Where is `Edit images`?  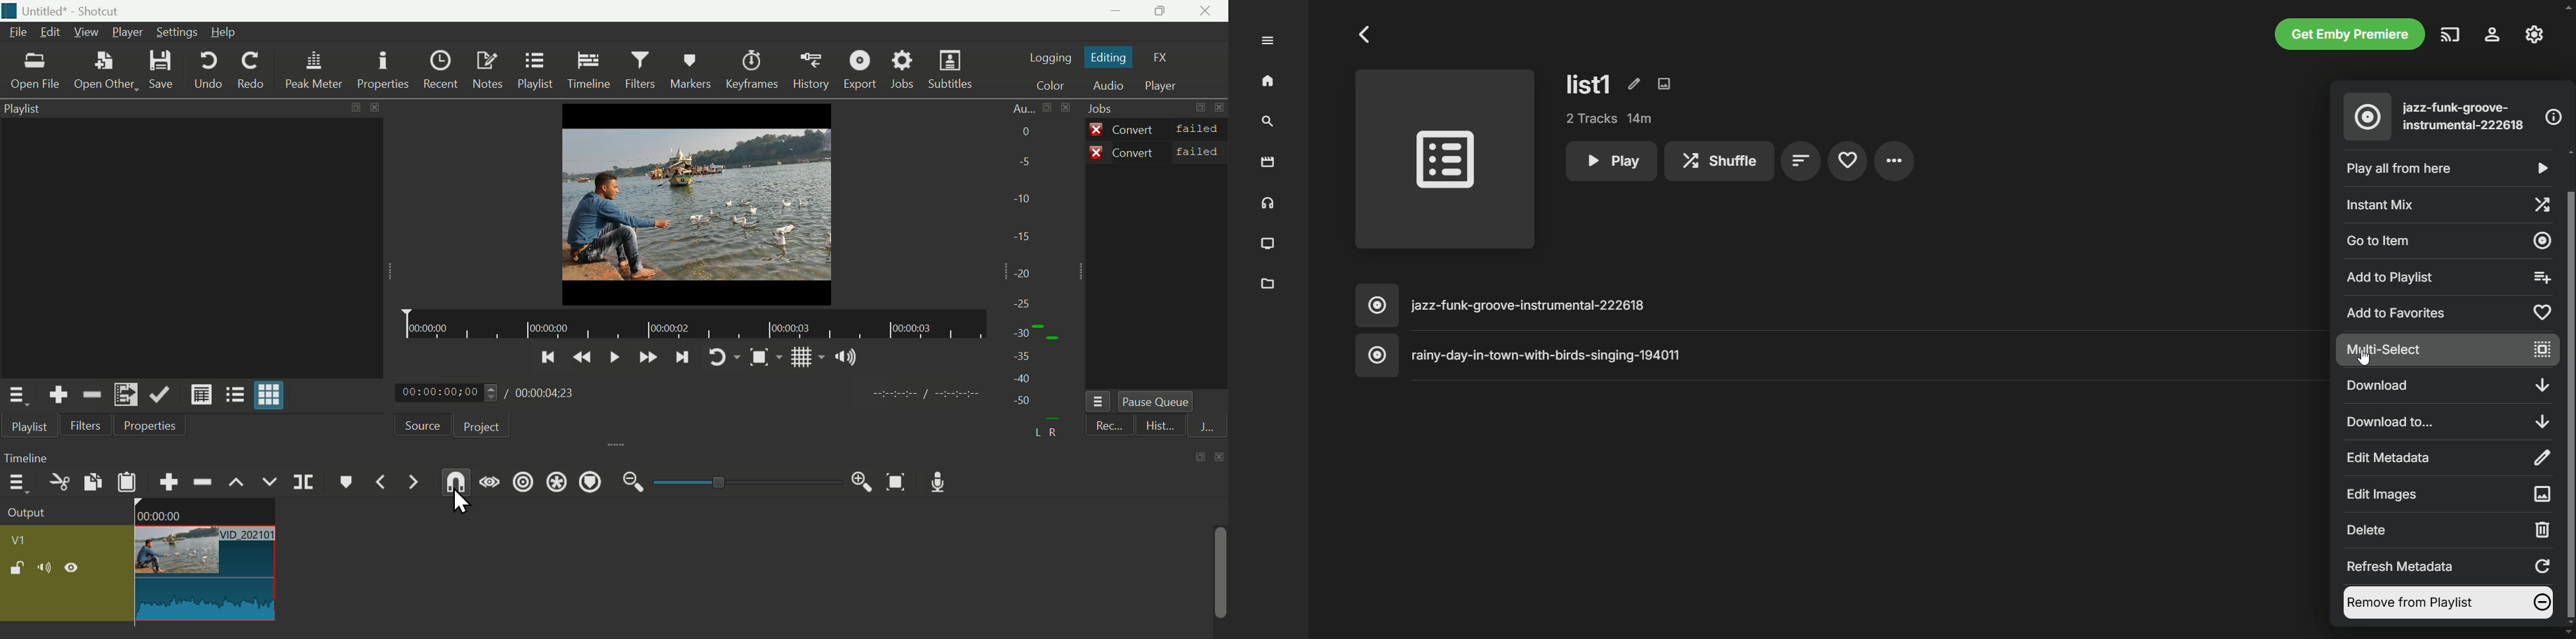
Edit images is located at coordinates (2446, 494).